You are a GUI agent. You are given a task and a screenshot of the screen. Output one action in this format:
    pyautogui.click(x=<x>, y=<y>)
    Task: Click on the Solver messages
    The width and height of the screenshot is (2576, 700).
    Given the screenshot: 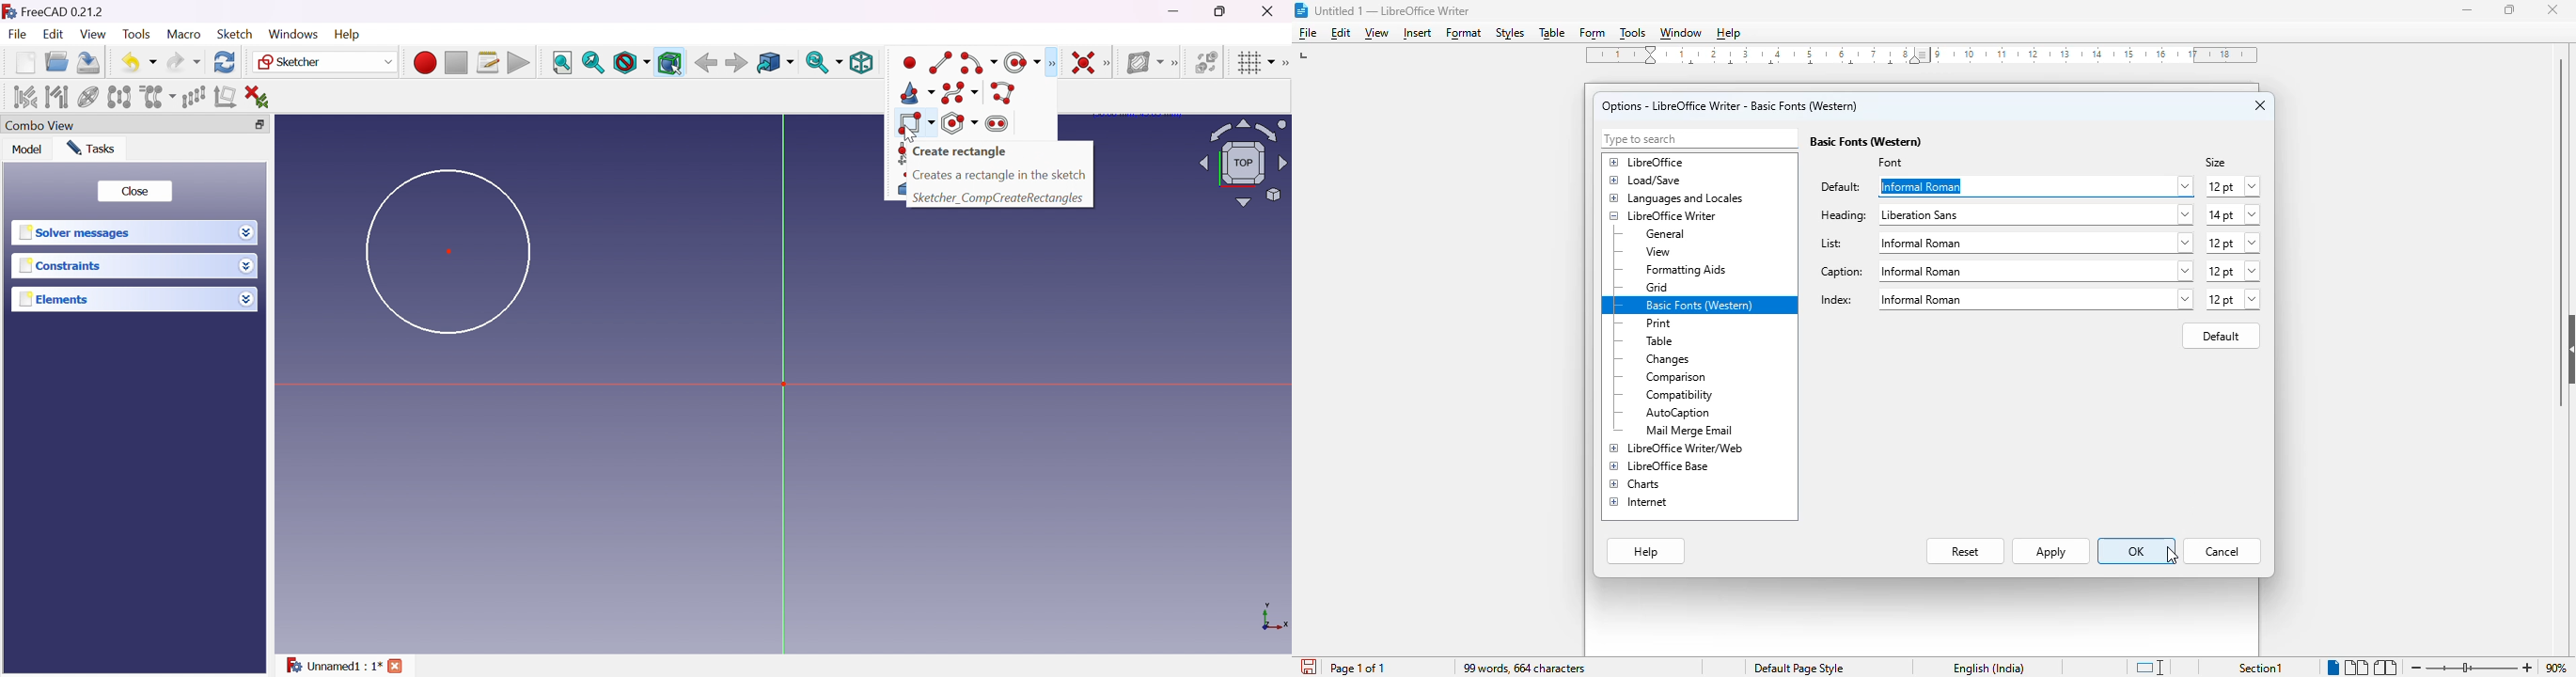 What is the action you would take?
    pyautogui.click(x=74, y=233)
    